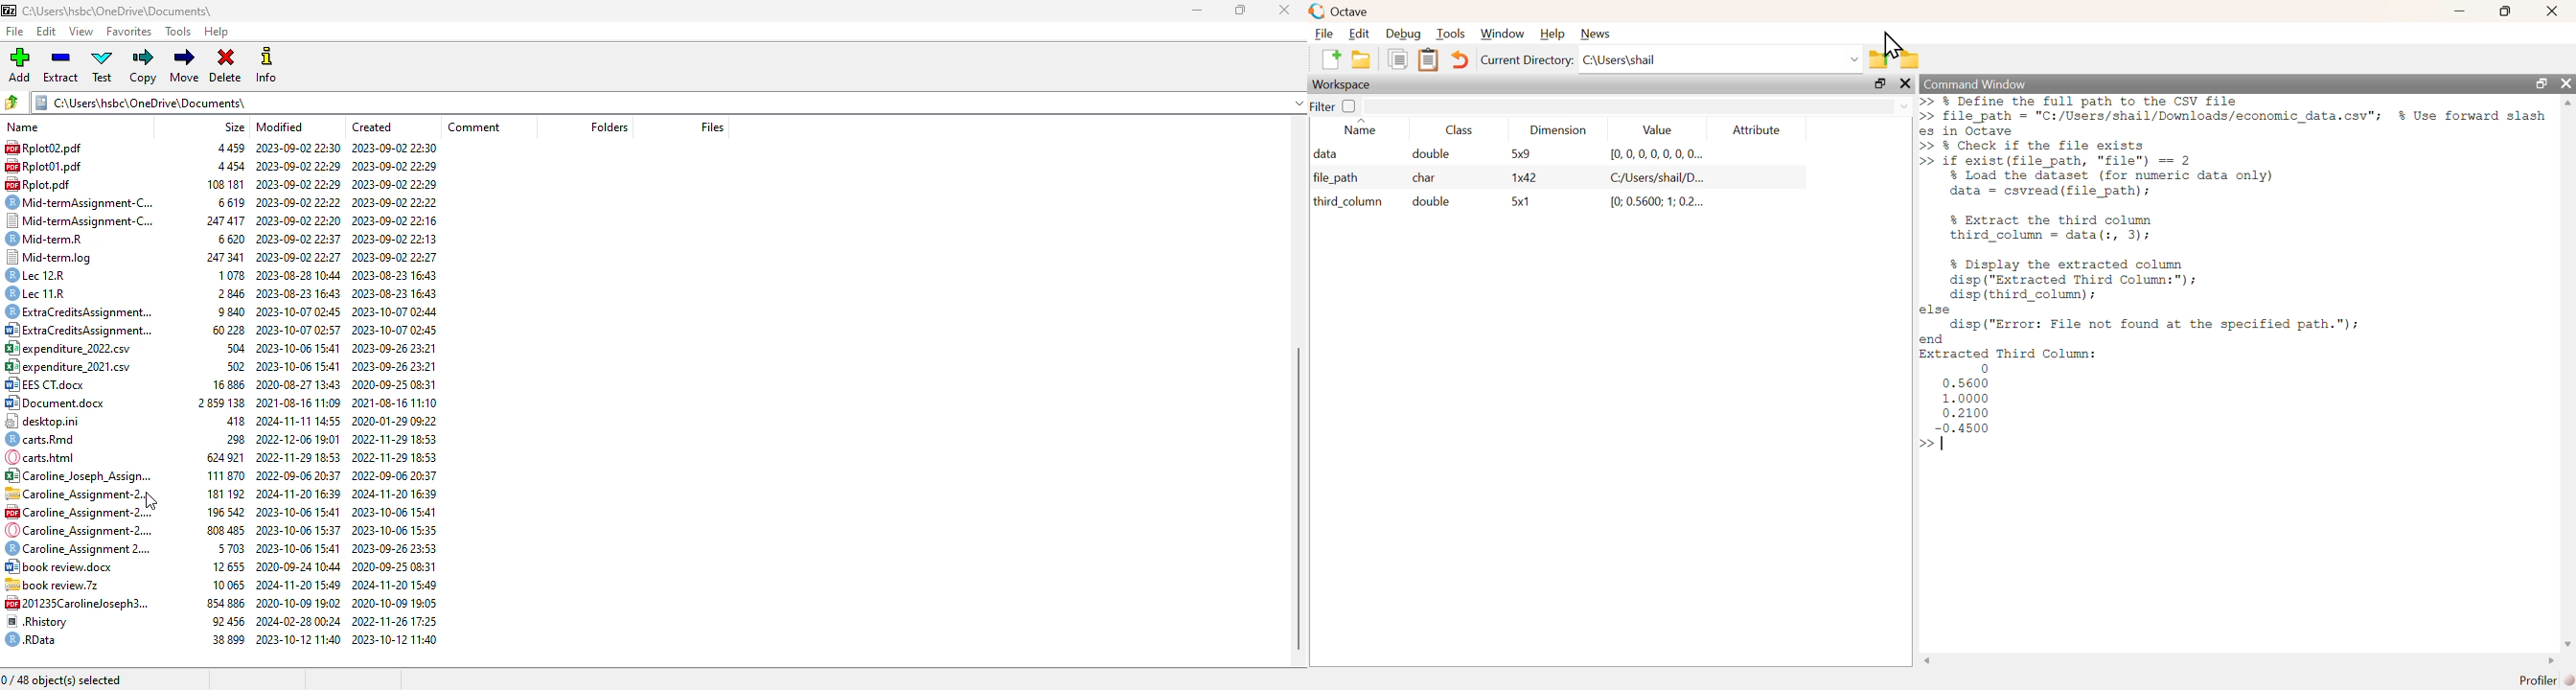  Describe the element at coordinates (1360, 34) in the screenshot. I see `edit` at that location.